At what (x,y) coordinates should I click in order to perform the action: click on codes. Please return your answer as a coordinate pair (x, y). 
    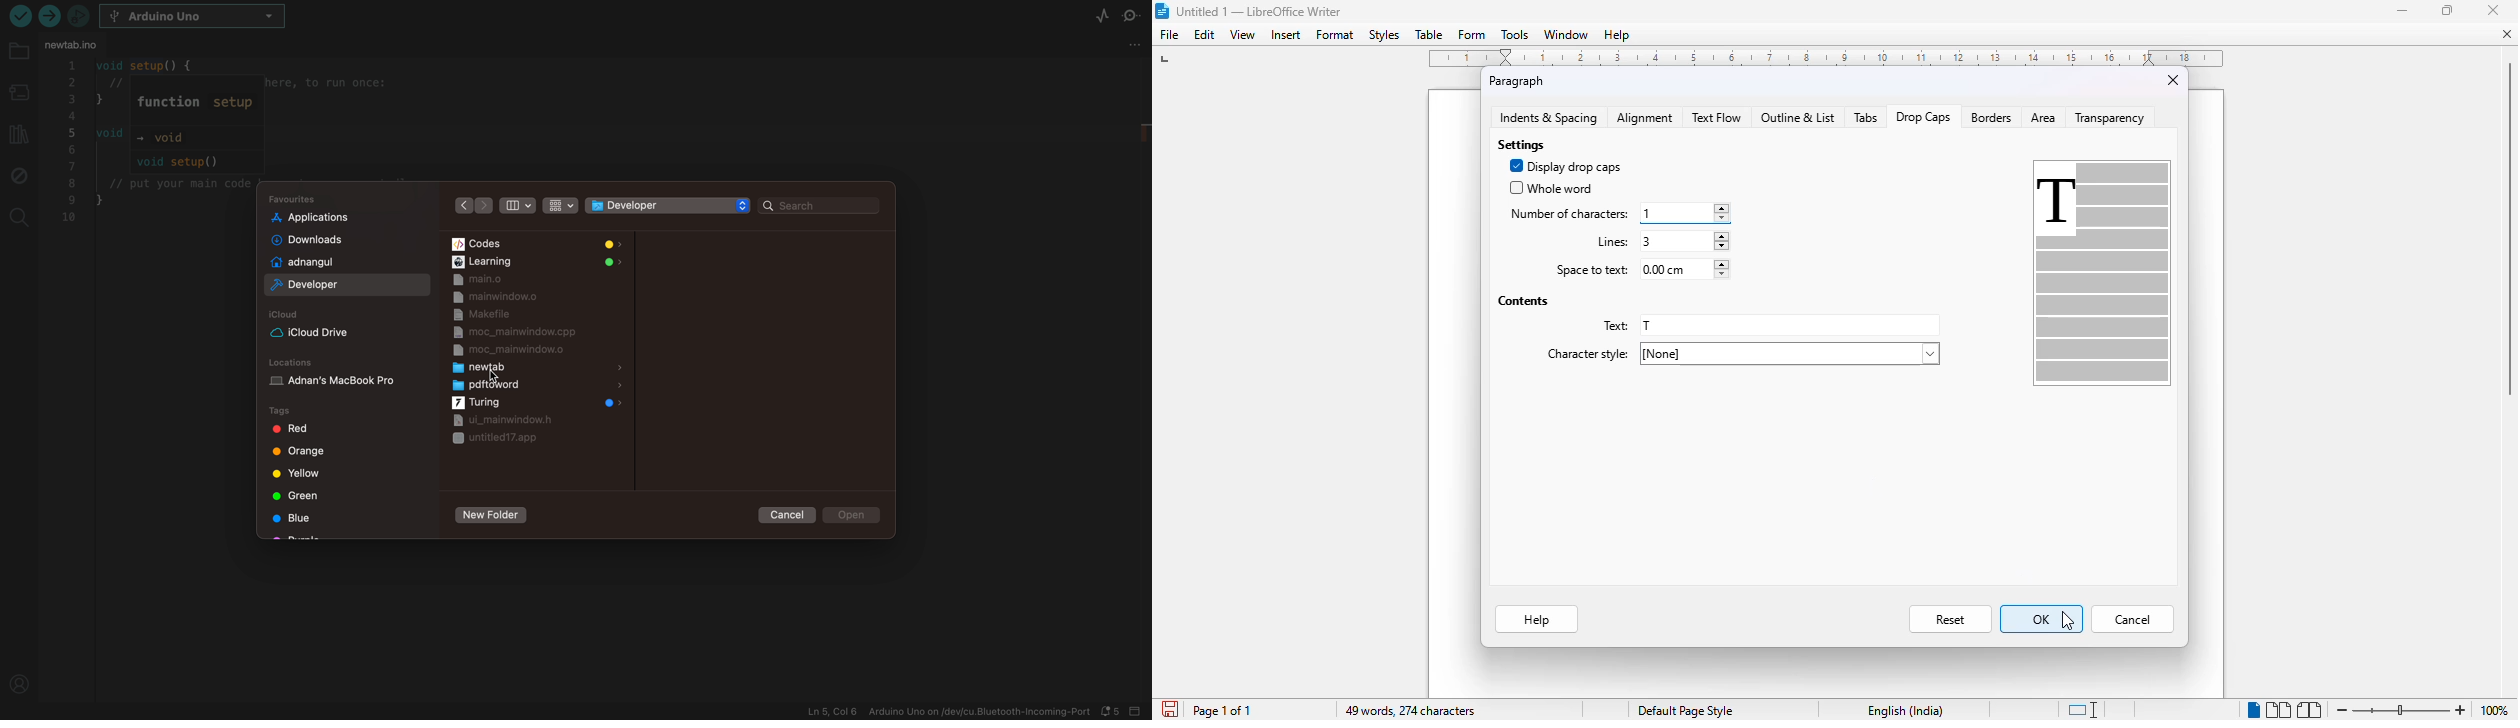
    Looking at the image, I should click on (536, 244).